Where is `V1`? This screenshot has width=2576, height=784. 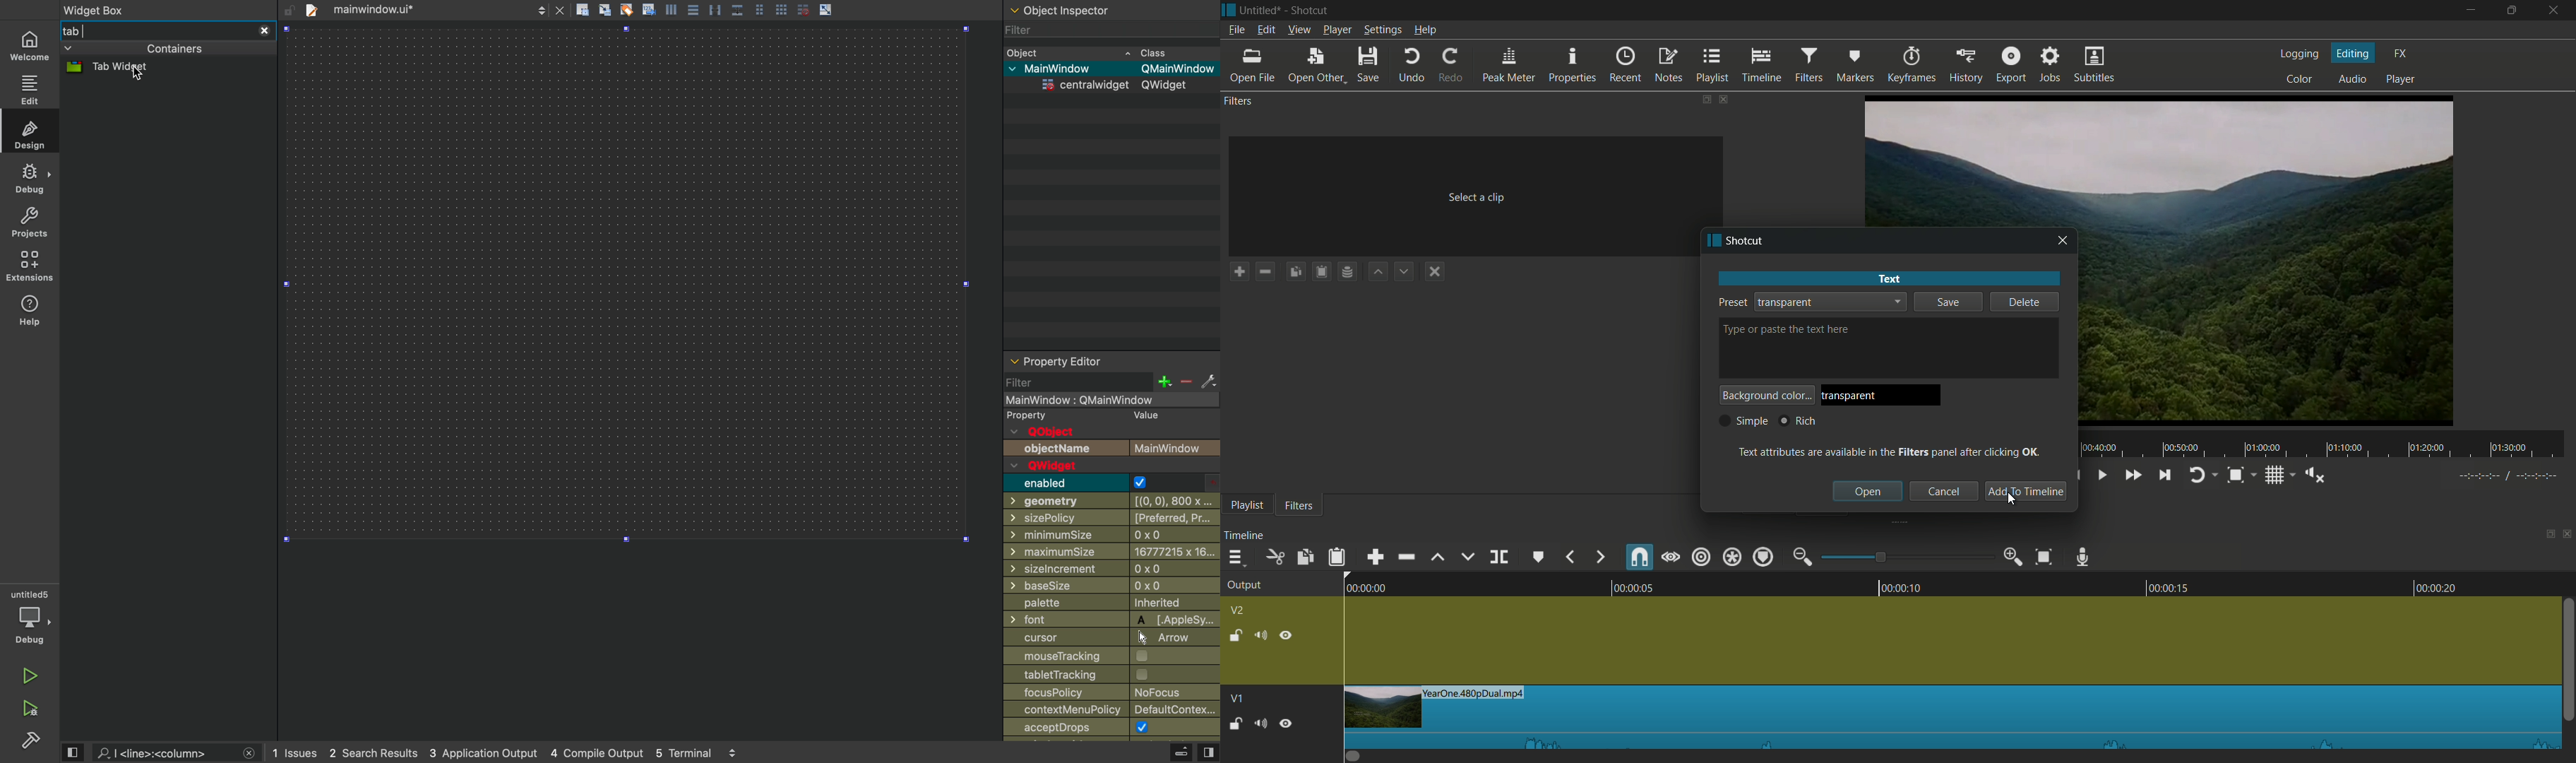 V1 is located at coordinates (1235, 694).